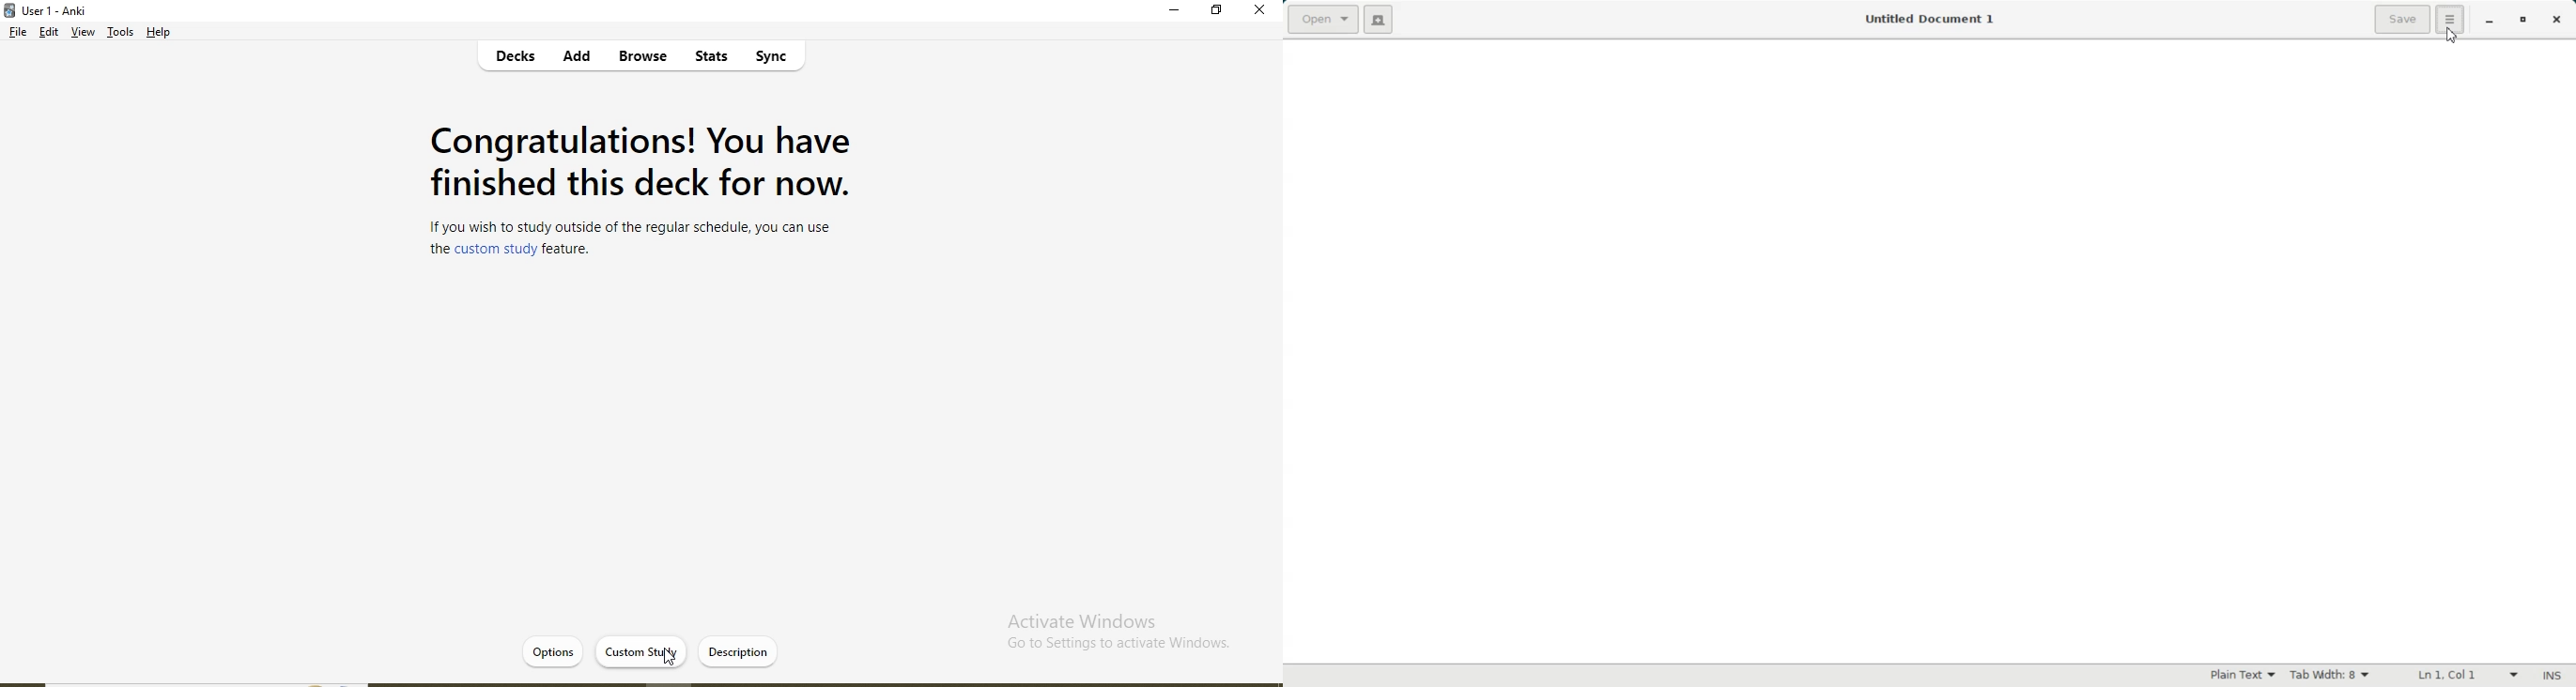 The image size is (2576, 700). I want to click on browse, so click(640, 57).